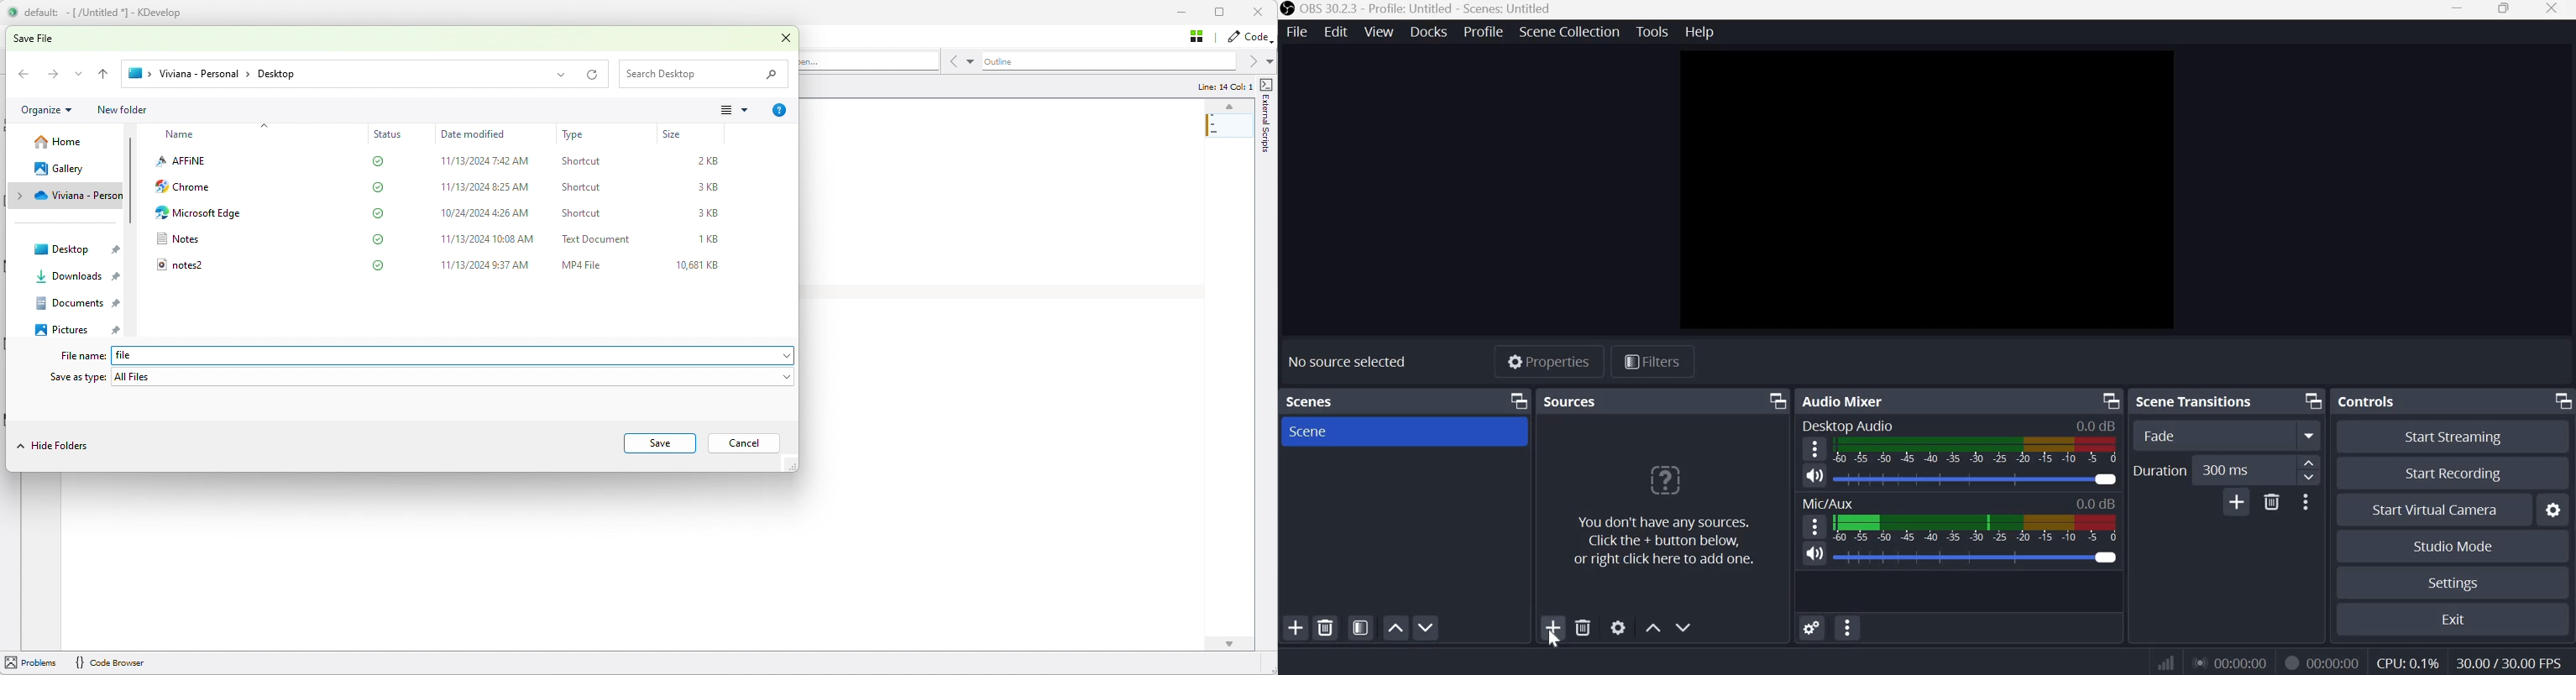 Image resolution: width=2576 pixels, height=700 pixels. Describe the element at coordinates (2457, 620) in the screenshot. I see `Exit` at that location.